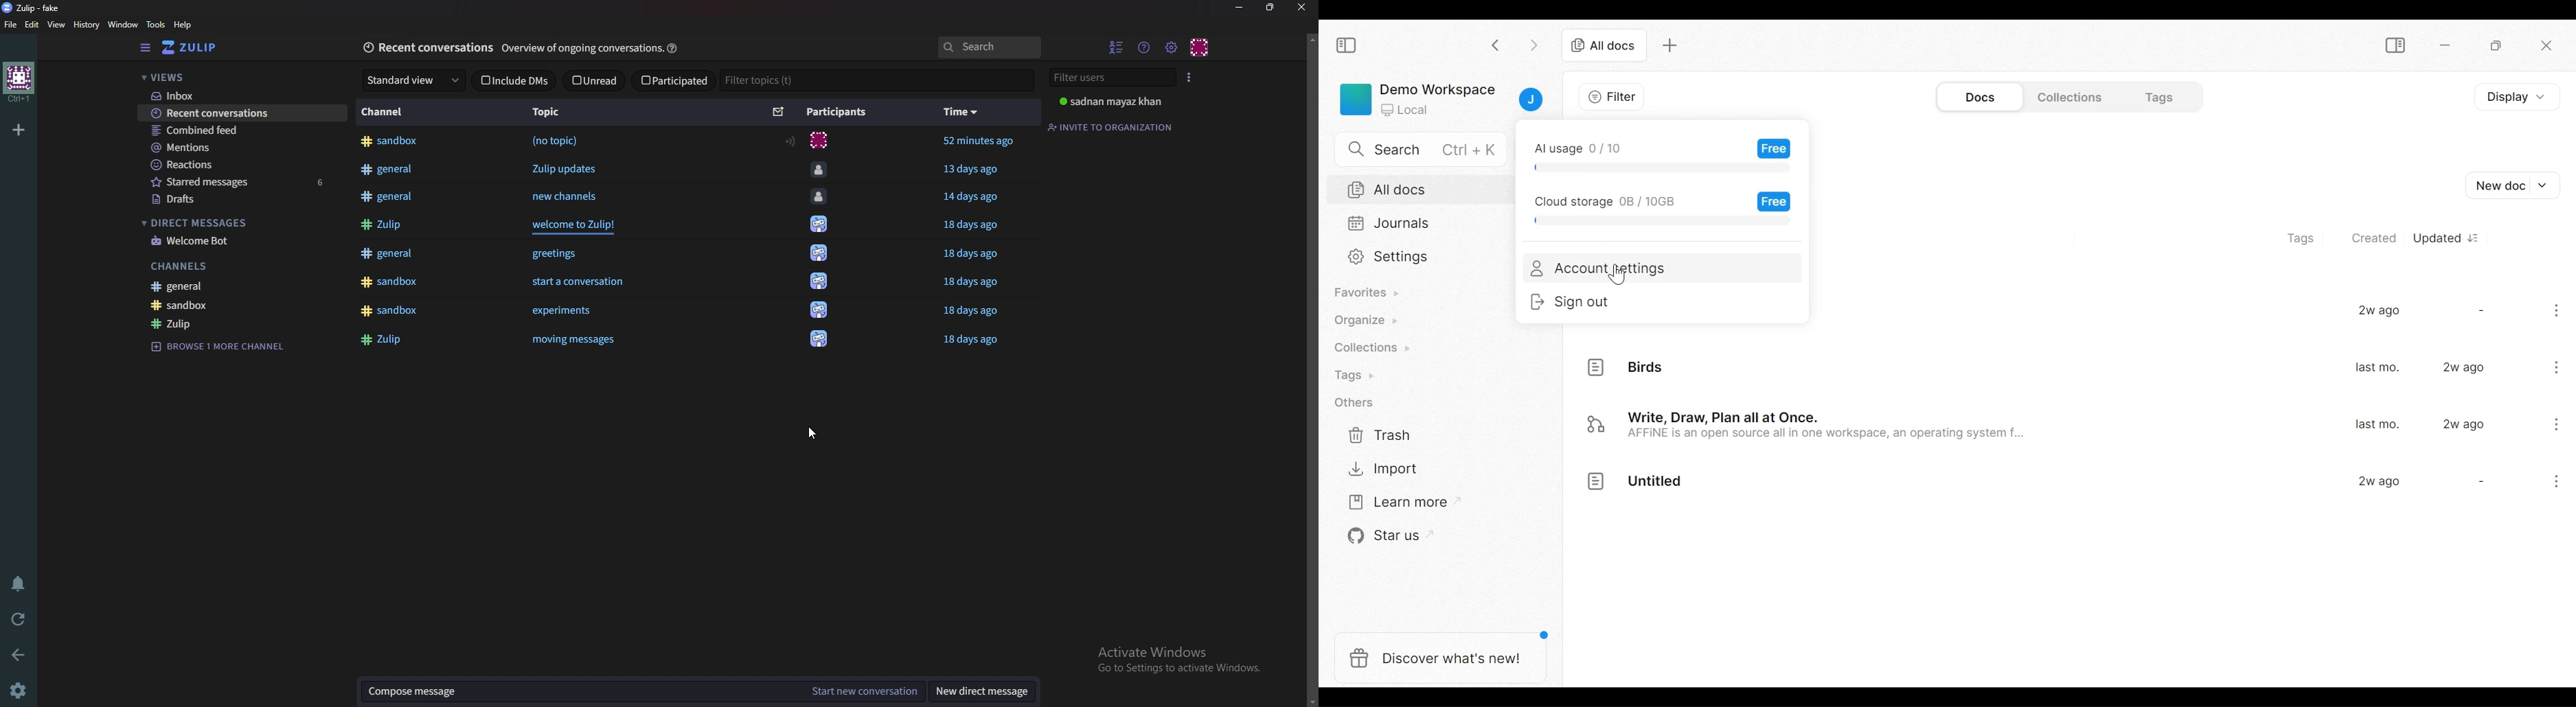  Describe the element at coordinates (19, 584) in the screenshot. I see `Enable do not disturb` at that location.